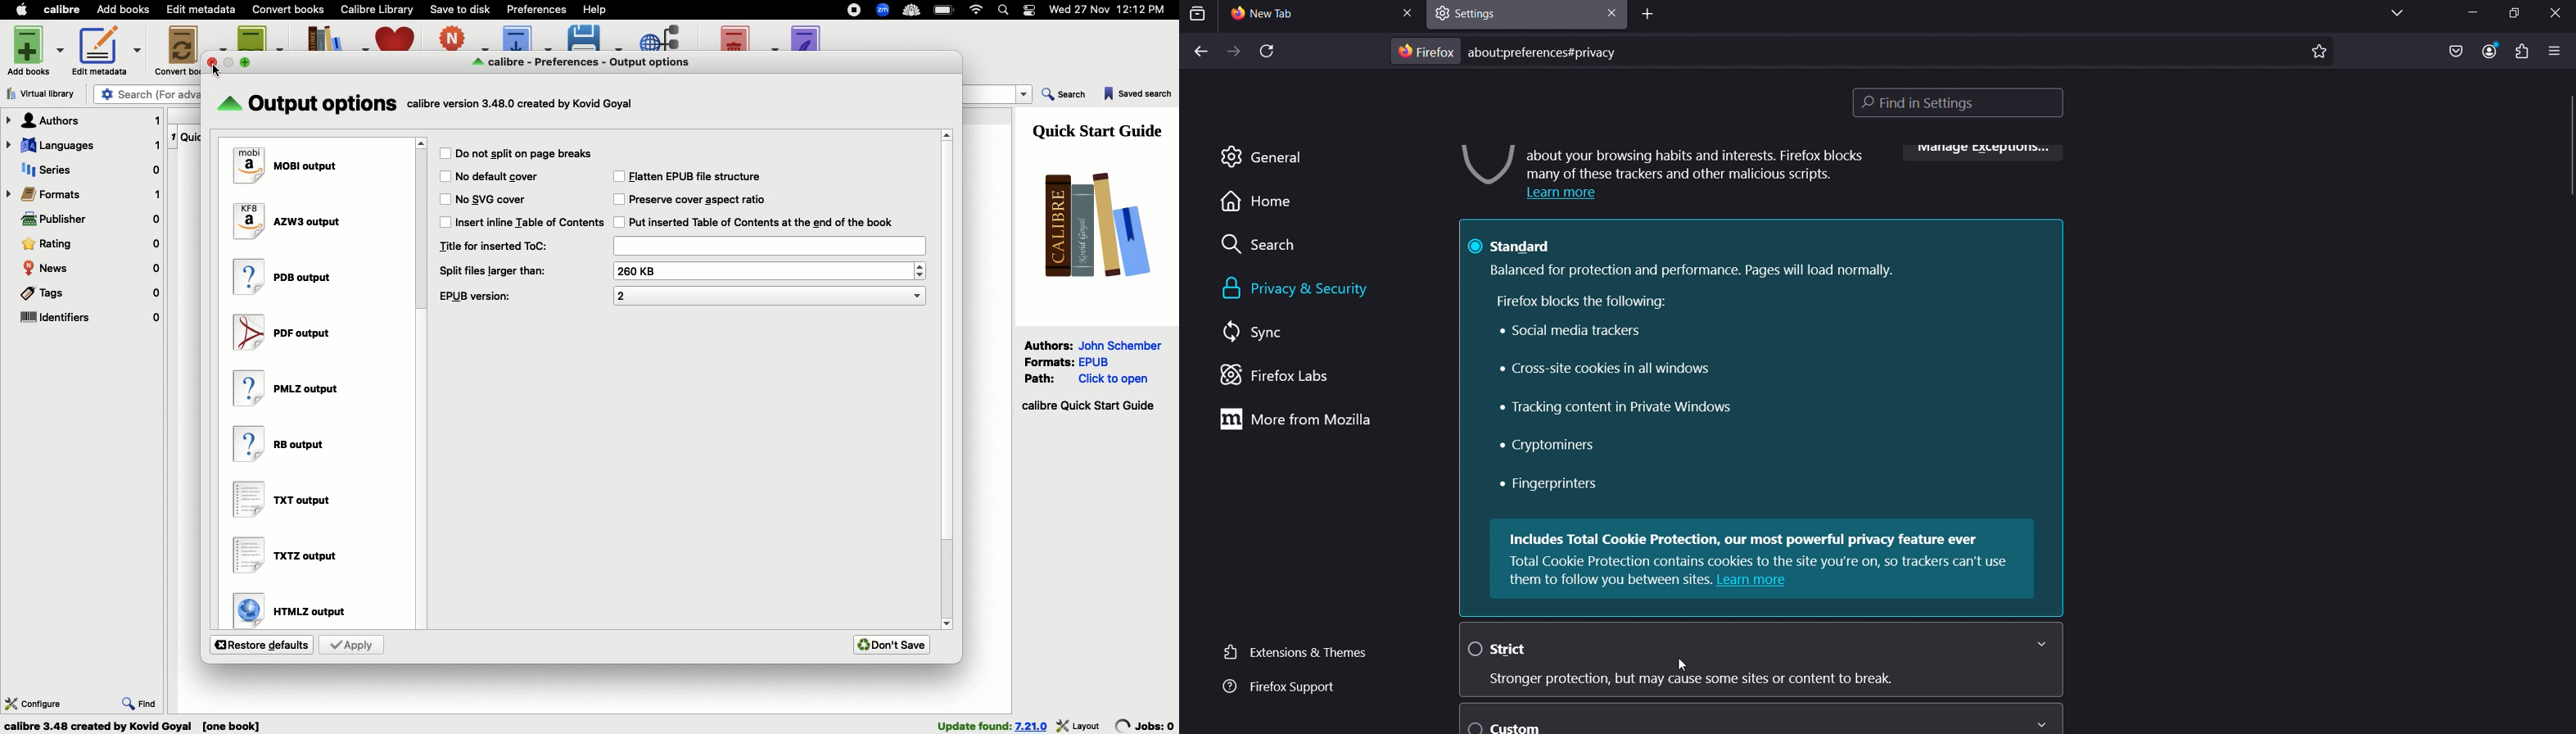  I want to click on extensions & themes, so click(1291, 651).